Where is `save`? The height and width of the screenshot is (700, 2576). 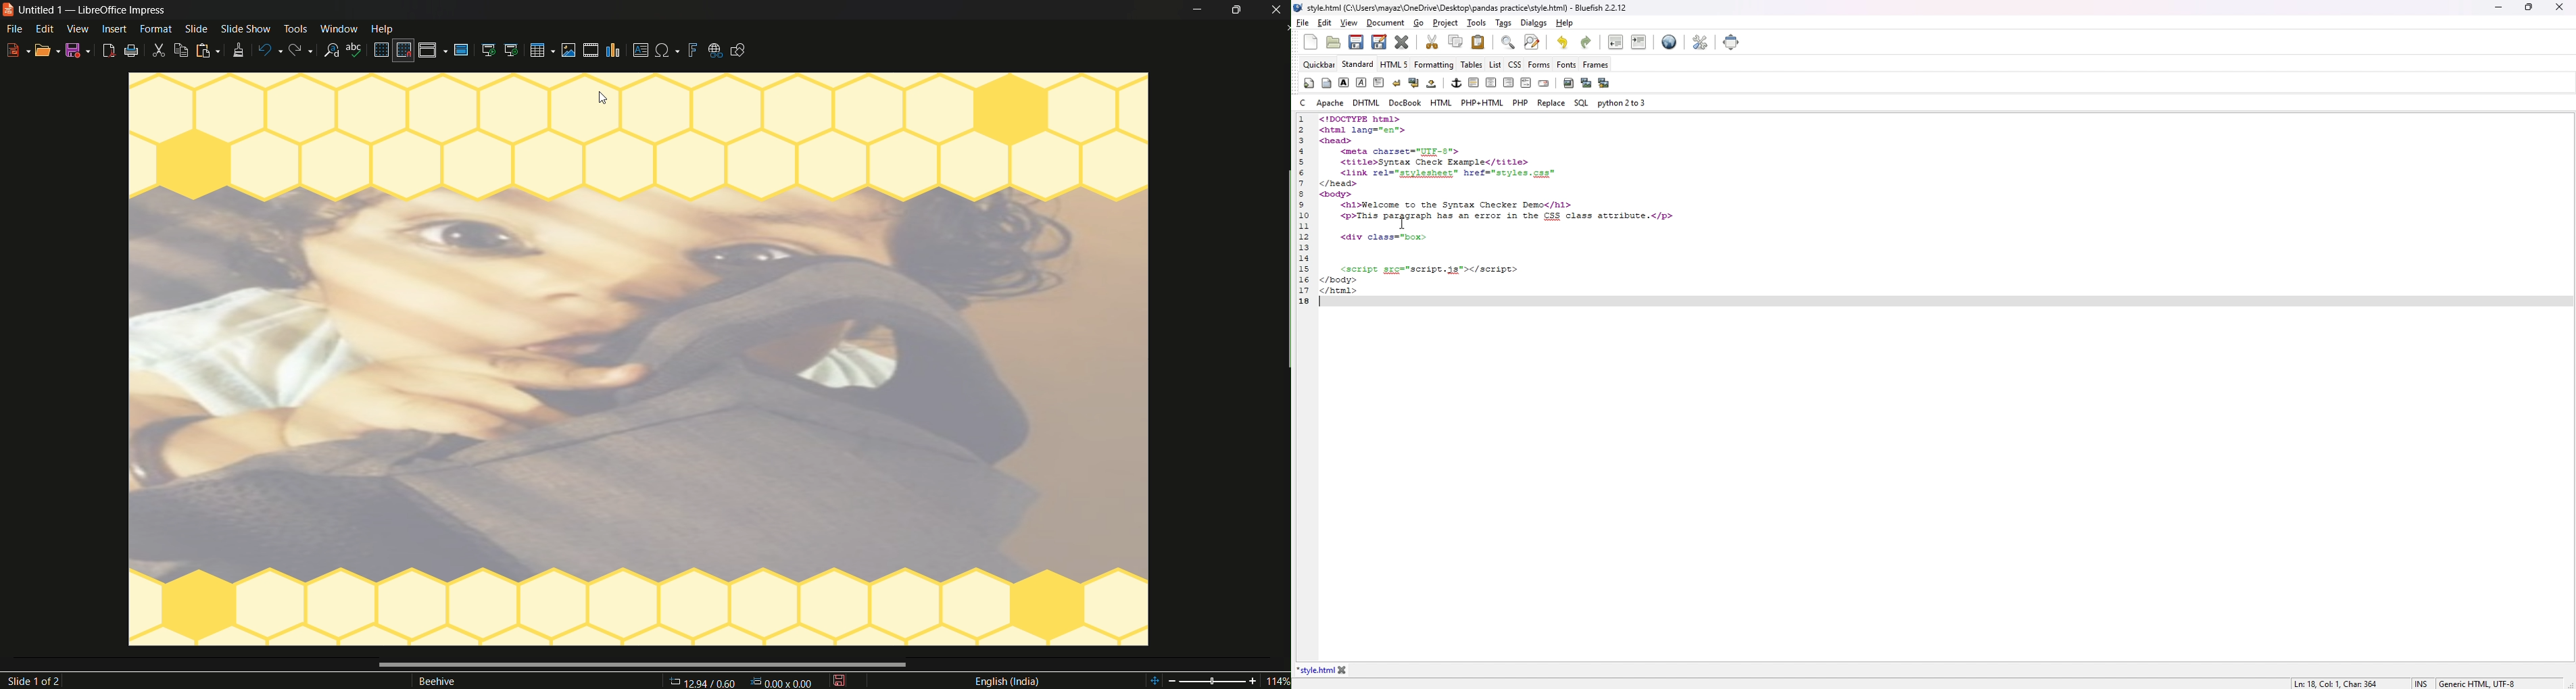 save is located at coordinates (78, 51).